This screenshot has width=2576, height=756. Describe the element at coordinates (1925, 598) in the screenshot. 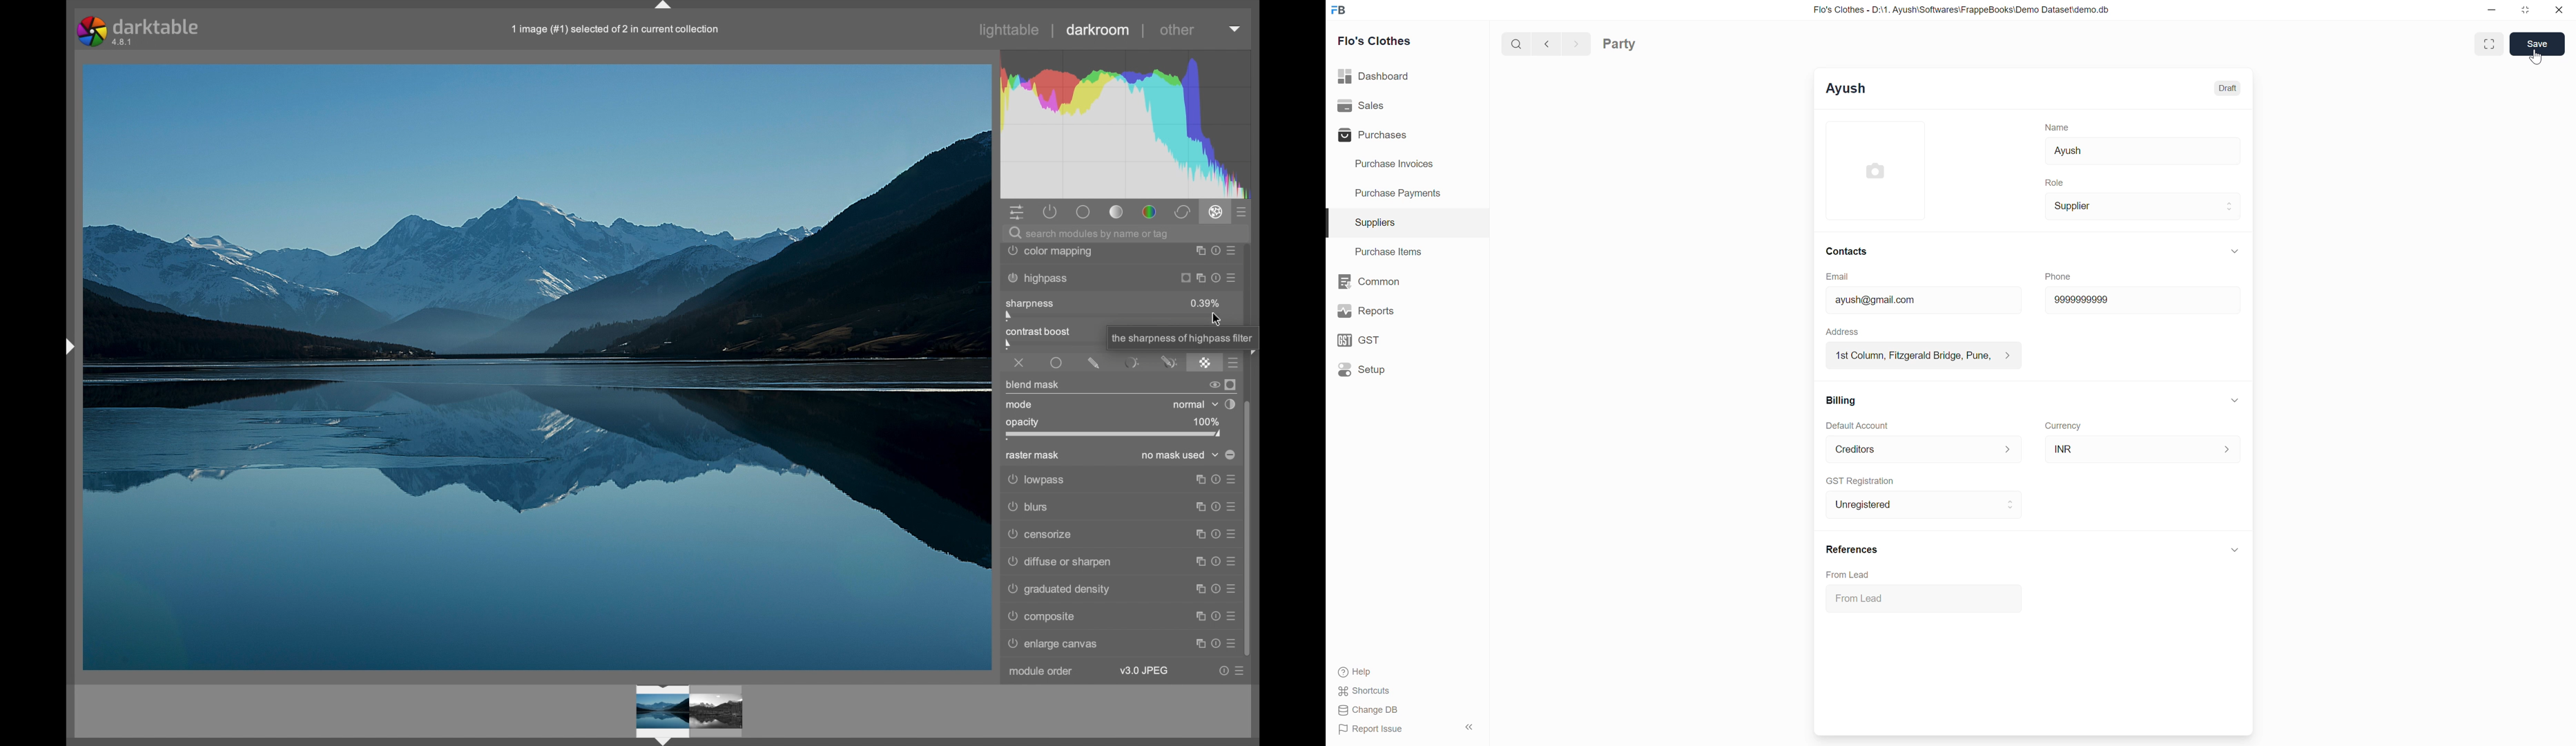

I see `From Lead` at that location.